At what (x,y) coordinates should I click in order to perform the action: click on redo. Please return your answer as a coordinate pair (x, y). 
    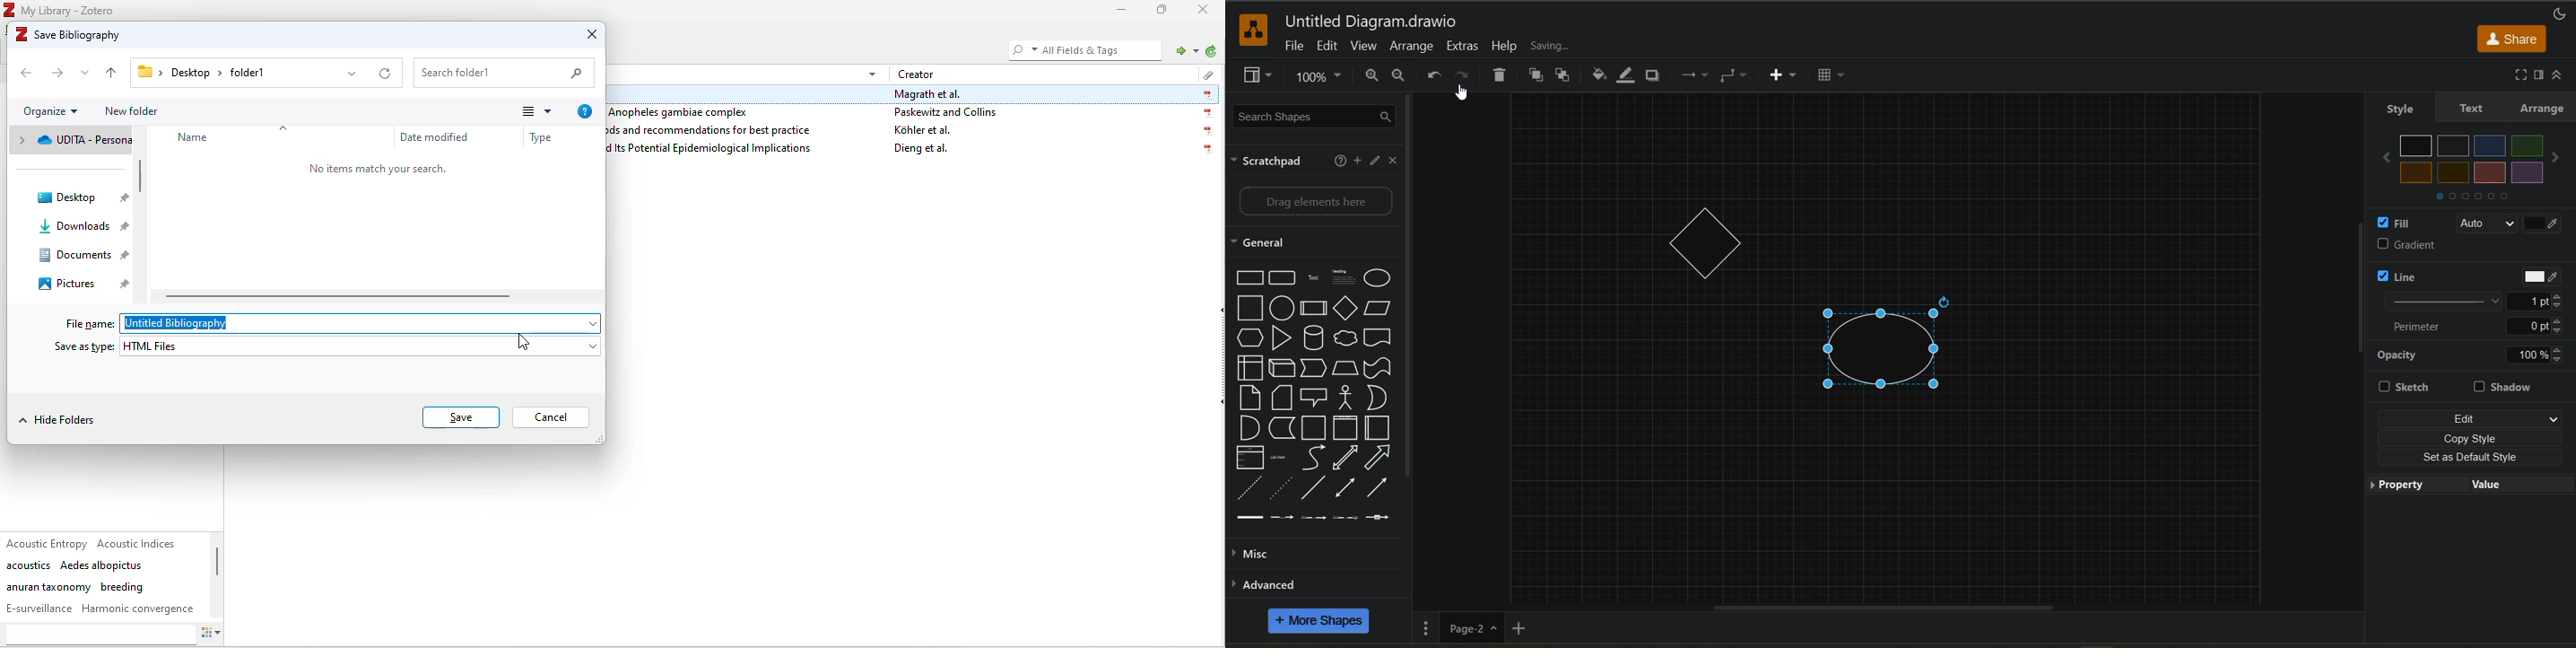
    Looking at the image, I should click on (1464, 75).